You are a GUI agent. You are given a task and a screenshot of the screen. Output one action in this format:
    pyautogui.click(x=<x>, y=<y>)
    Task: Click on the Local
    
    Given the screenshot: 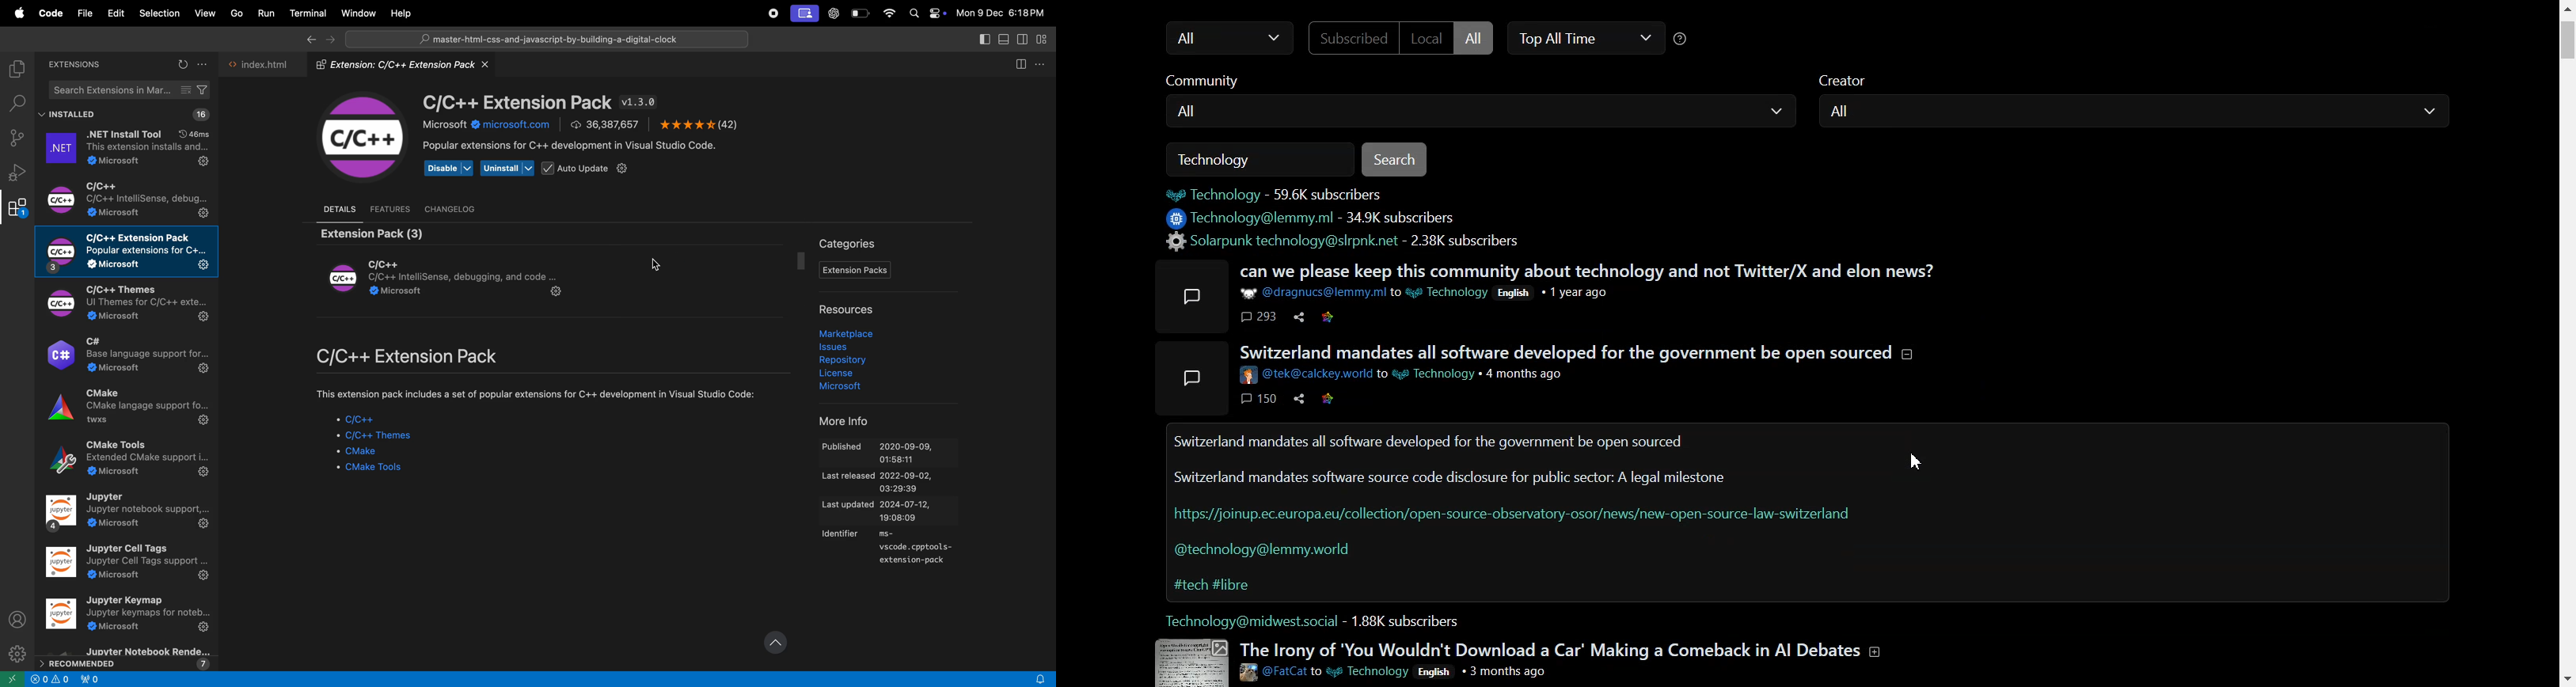 What is the action you would take?
    pyautogui.click(x=1426, y=39)
    